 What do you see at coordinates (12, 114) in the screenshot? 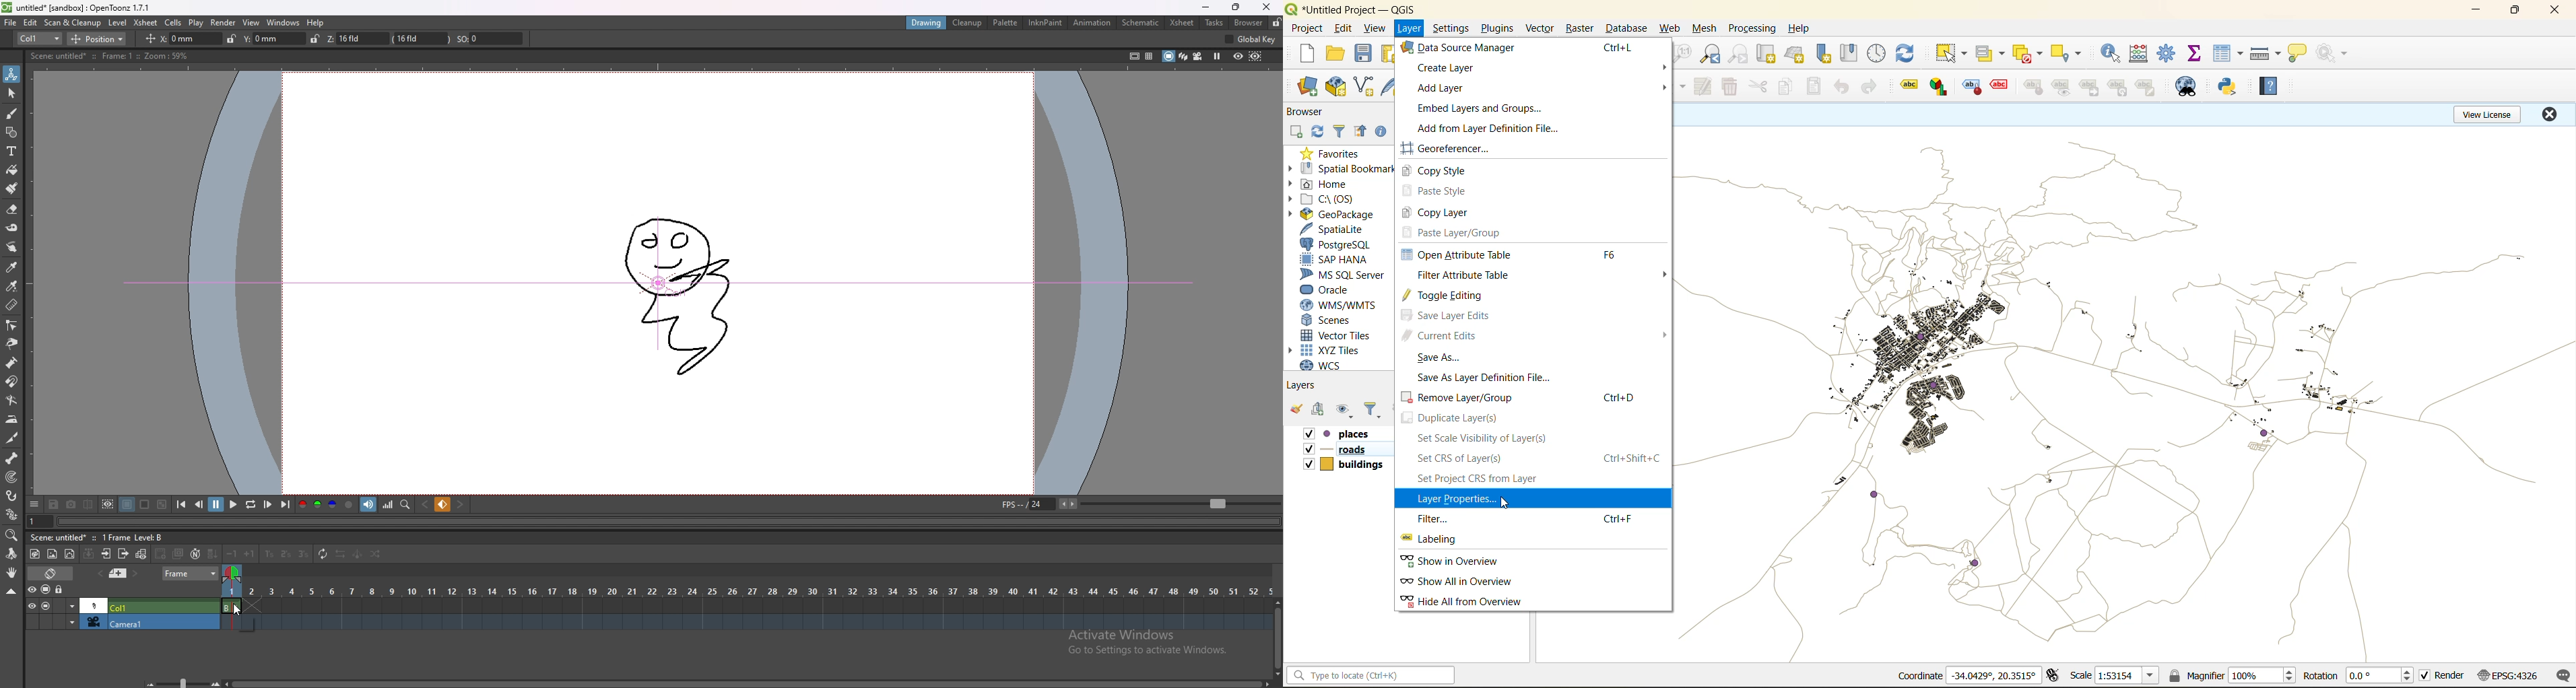
I see `brush` at bounding box center [12, 114].